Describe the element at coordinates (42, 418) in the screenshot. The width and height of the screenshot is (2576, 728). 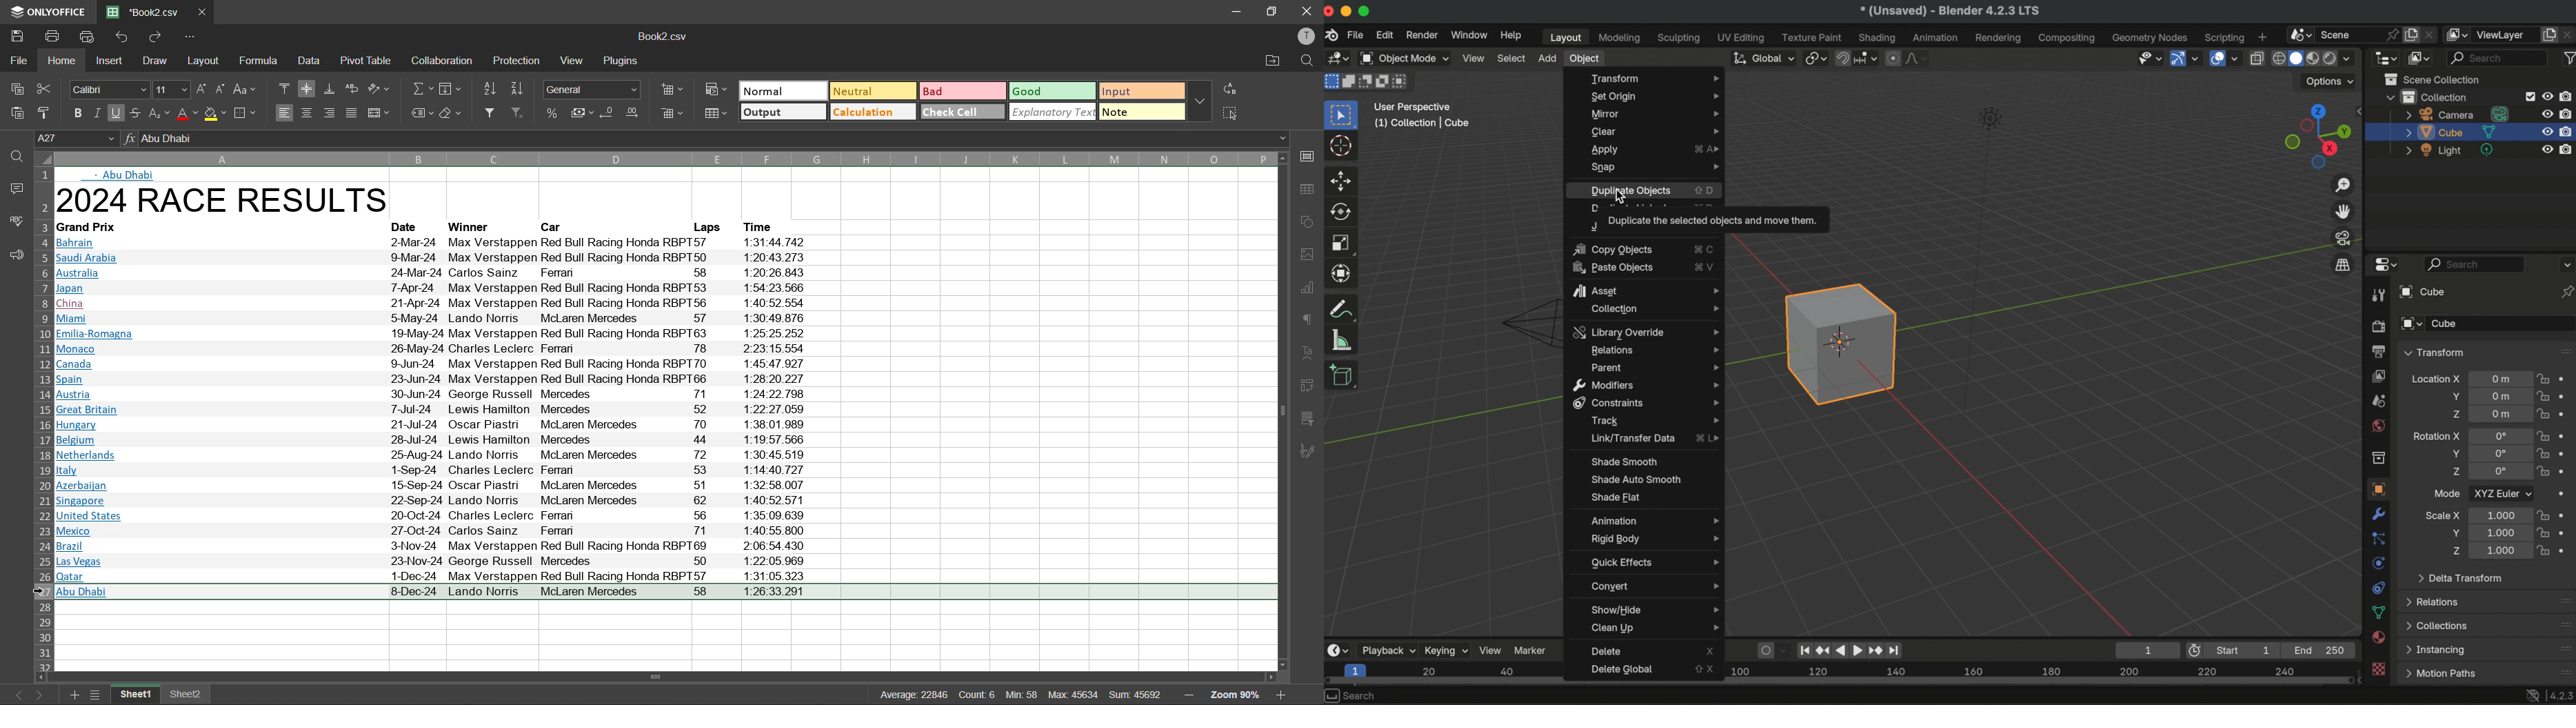
I see `row nos` at that location.